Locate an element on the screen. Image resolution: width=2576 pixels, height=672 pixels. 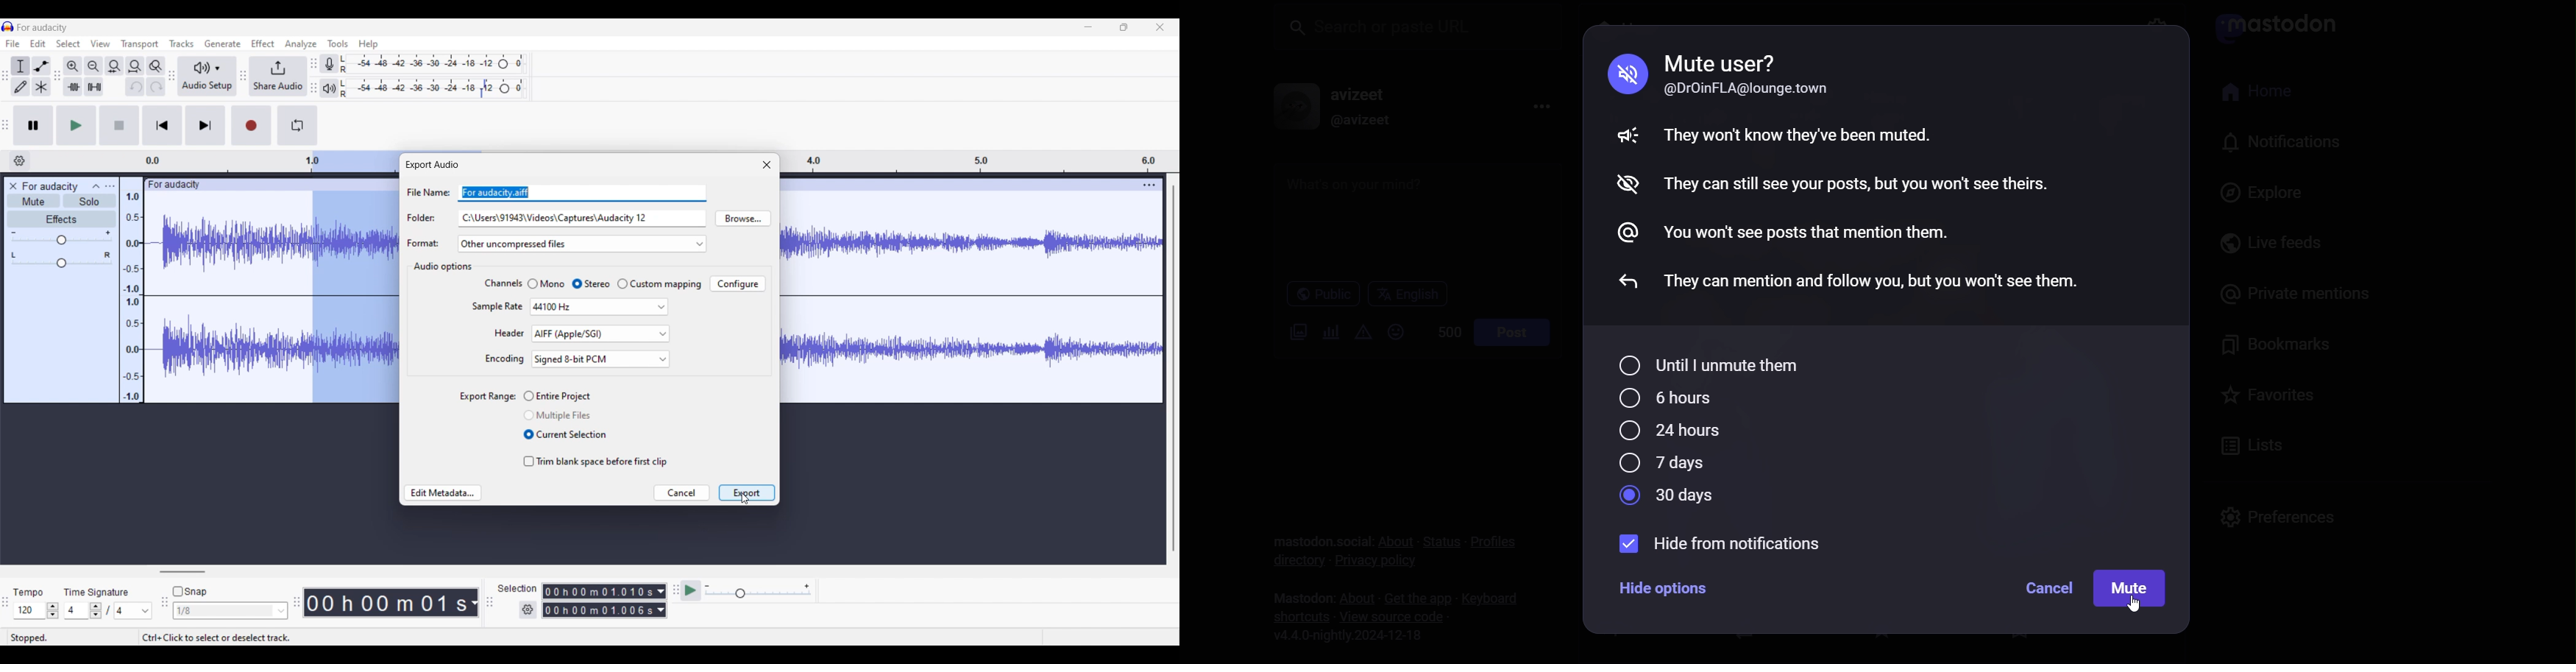
Analyze menu is located at coordinates (301, 44).